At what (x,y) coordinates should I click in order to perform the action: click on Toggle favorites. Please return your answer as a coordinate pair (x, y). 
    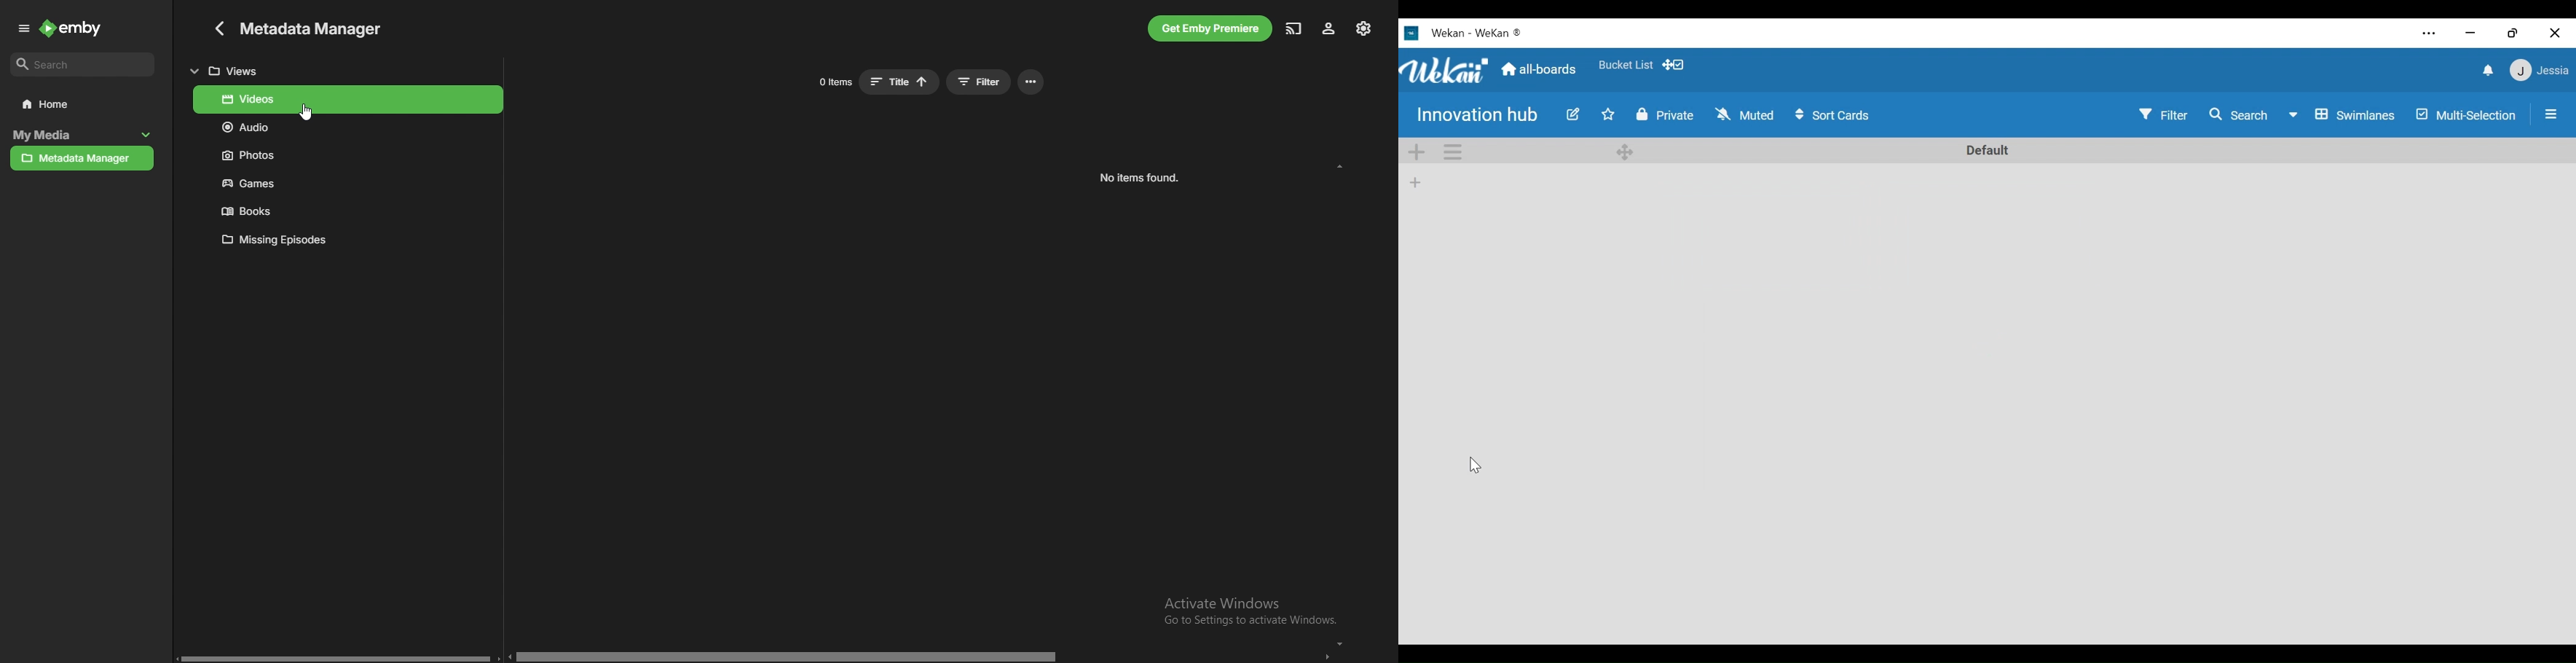
    Looking at the image, I should click on (1609, 115).